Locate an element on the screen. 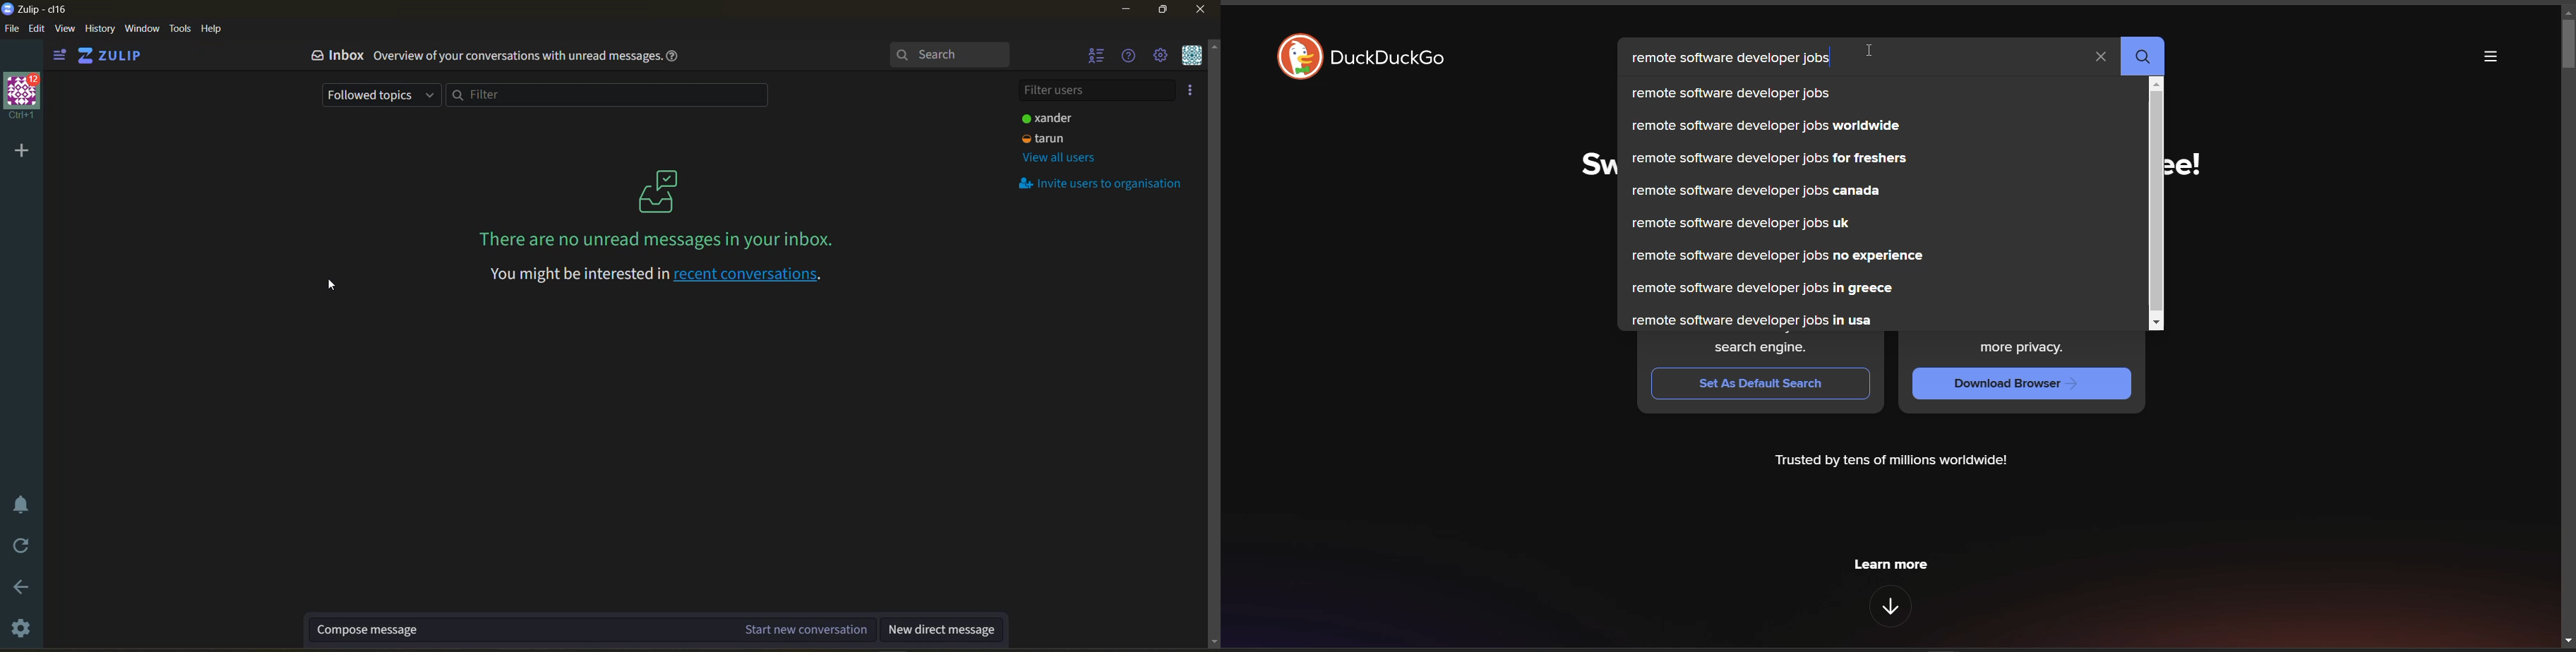 This screenshot has height=672, width=2576. home is located at coordinates (117, 55).